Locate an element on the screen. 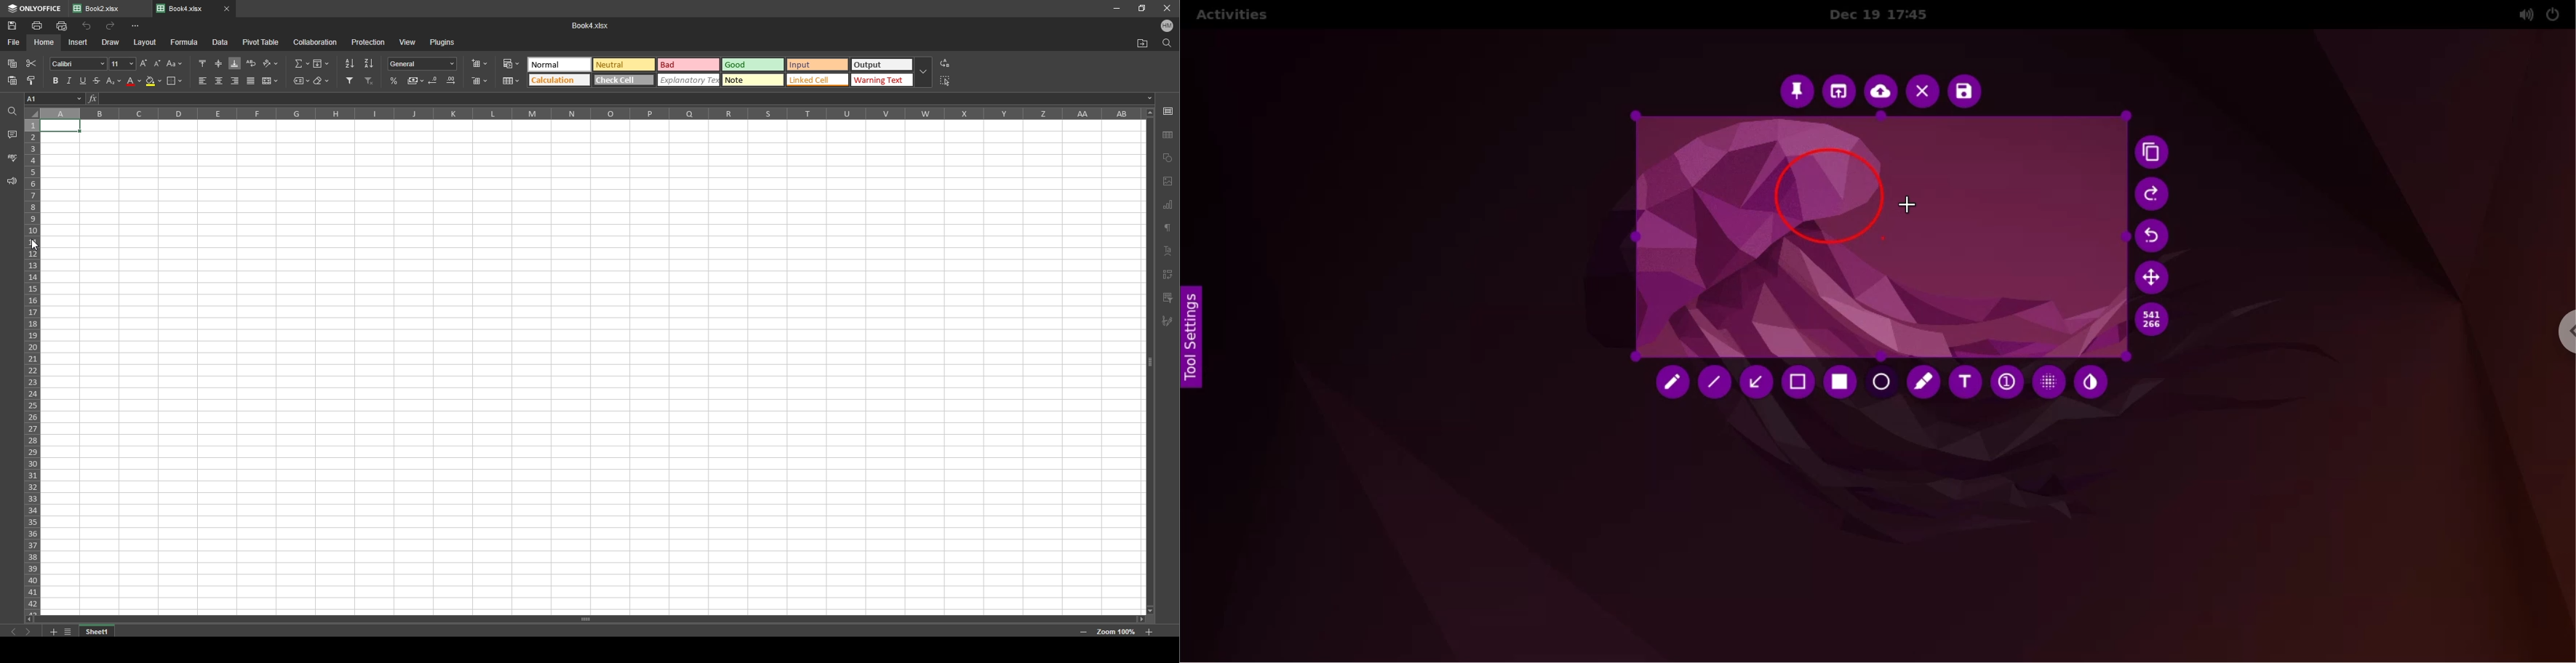  wrap text is located at coordinates (252, 63).